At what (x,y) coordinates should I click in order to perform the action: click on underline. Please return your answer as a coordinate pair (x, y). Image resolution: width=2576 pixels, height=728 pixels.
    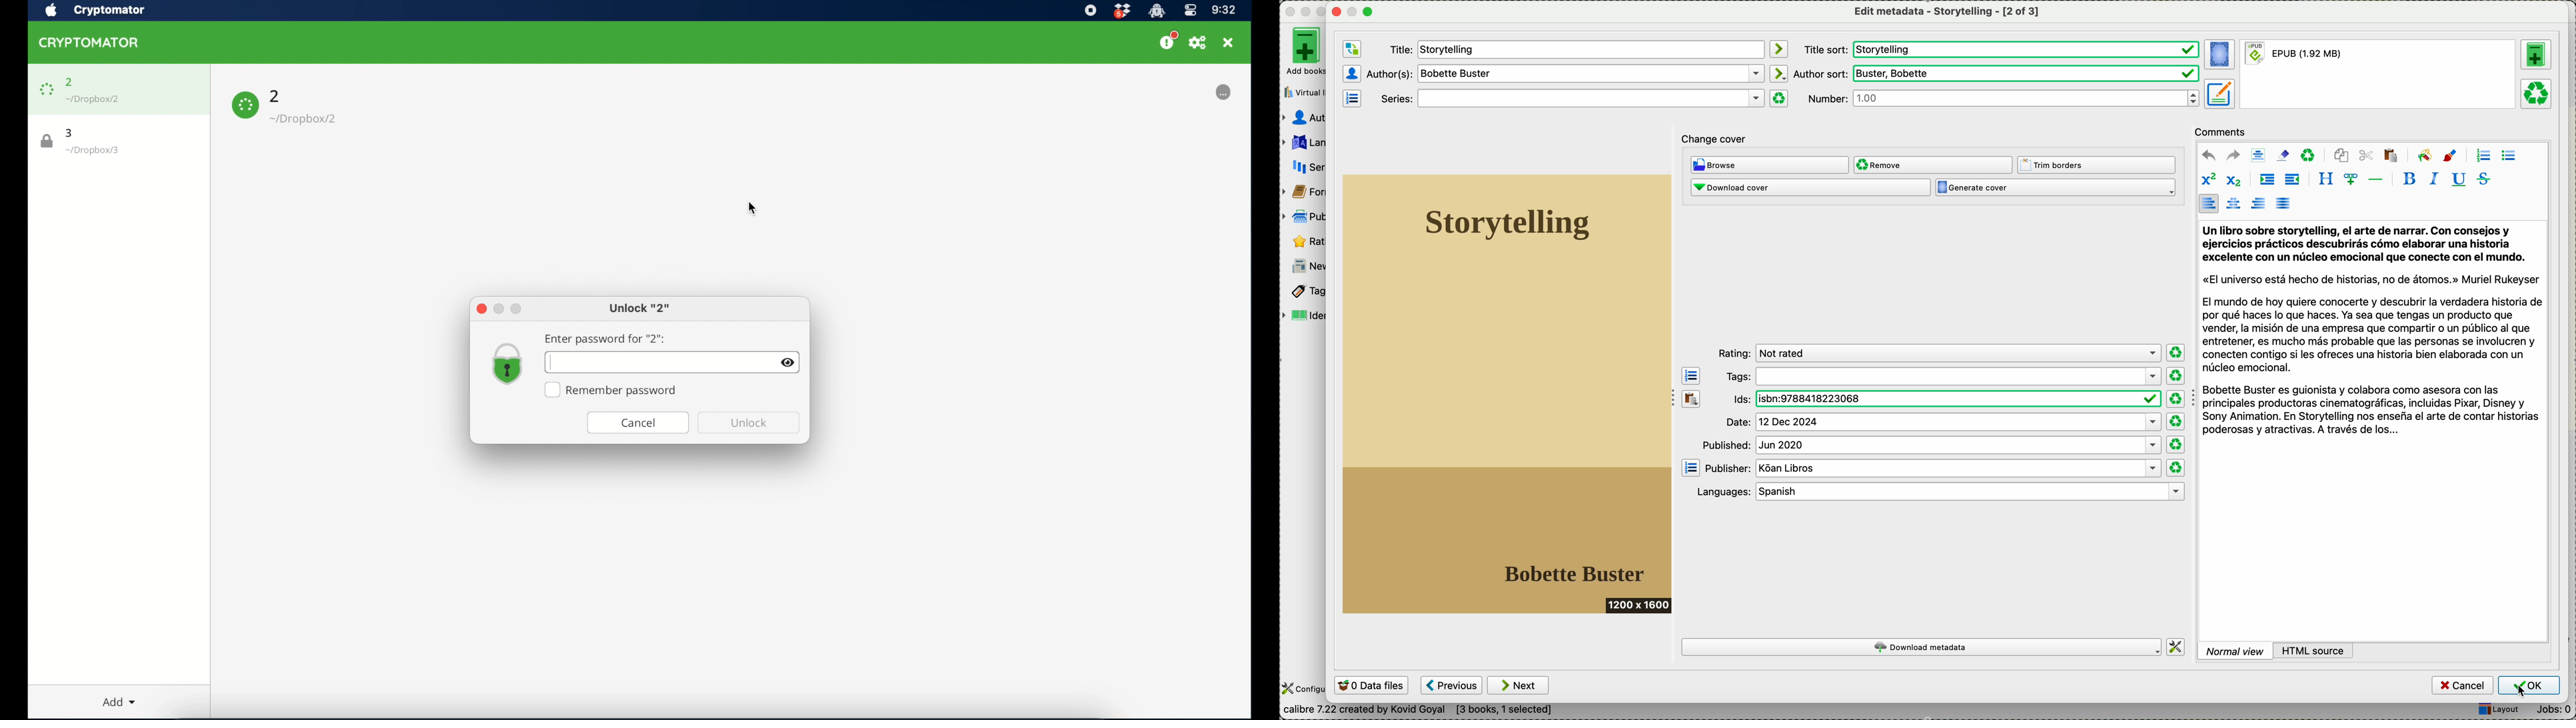
    Looking at the image, I should click on (2458, 180).